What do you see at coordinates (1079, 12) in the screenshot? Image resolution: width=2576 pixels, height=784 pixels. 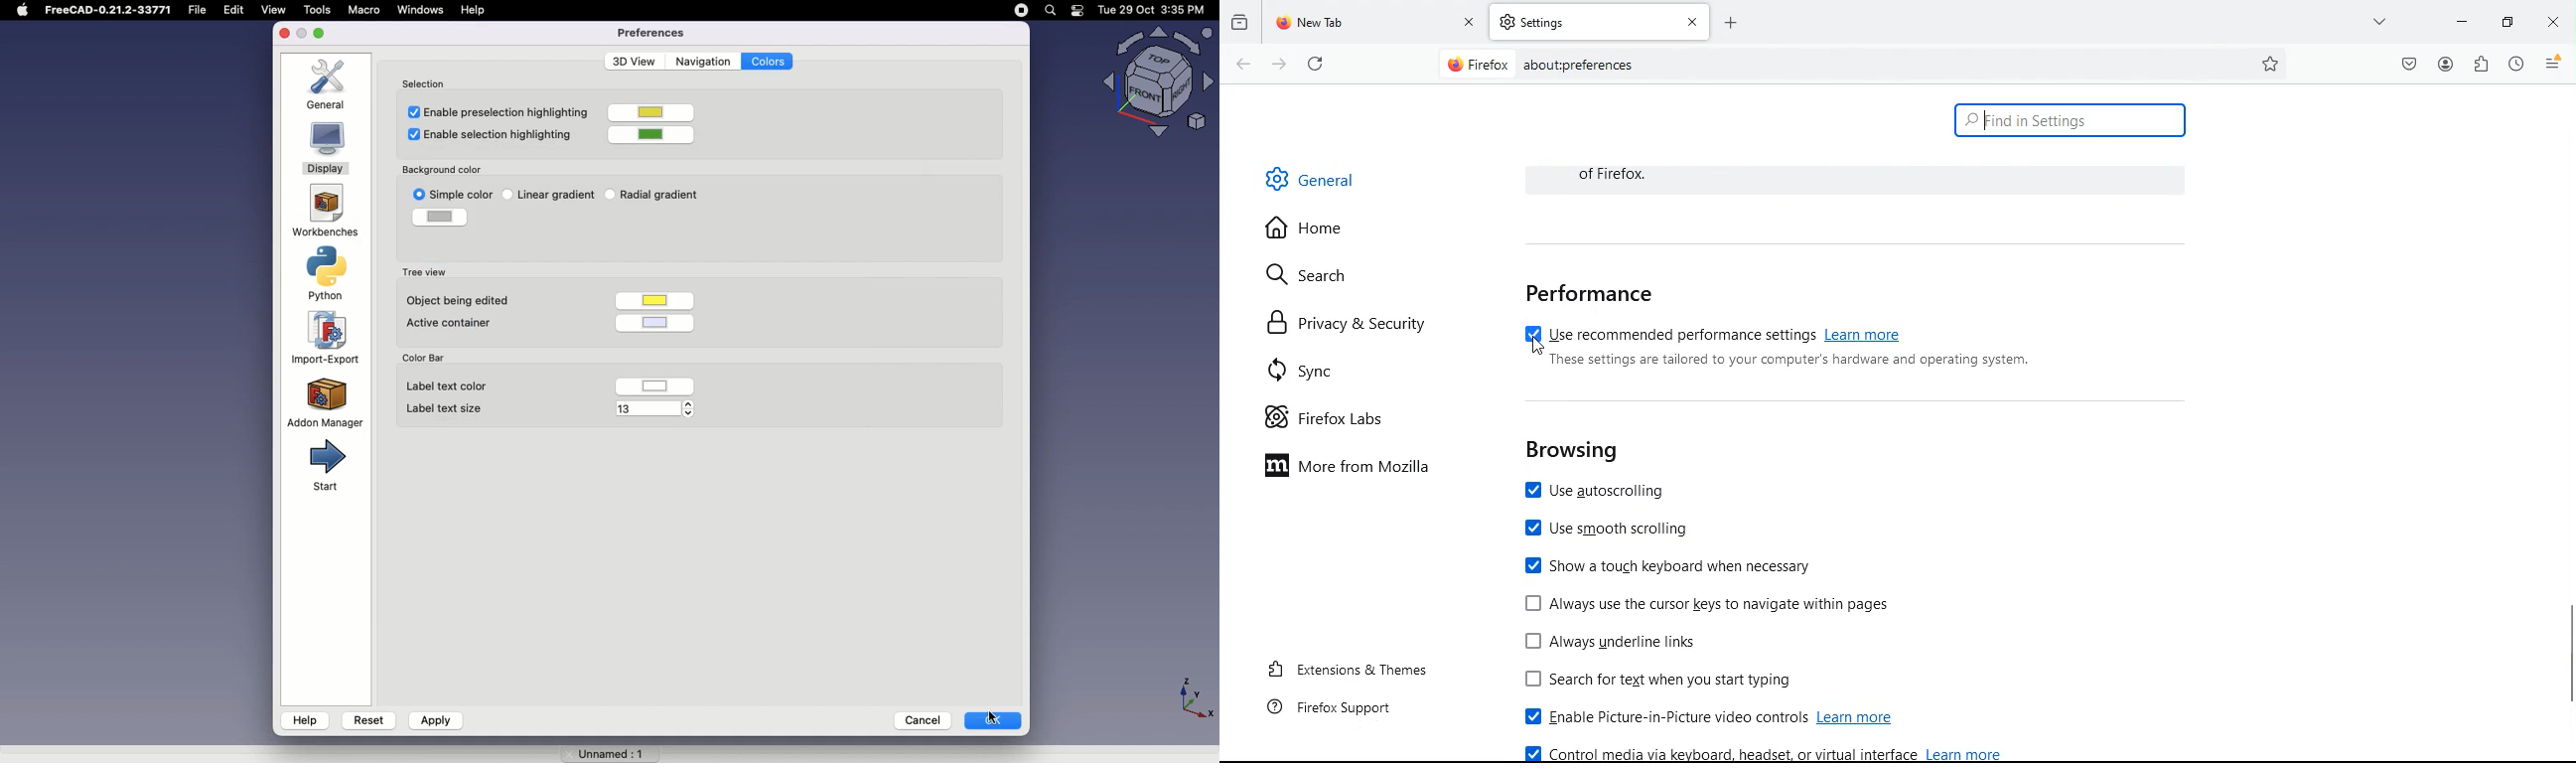 I see `battery` at bounding box center [1079, 12].